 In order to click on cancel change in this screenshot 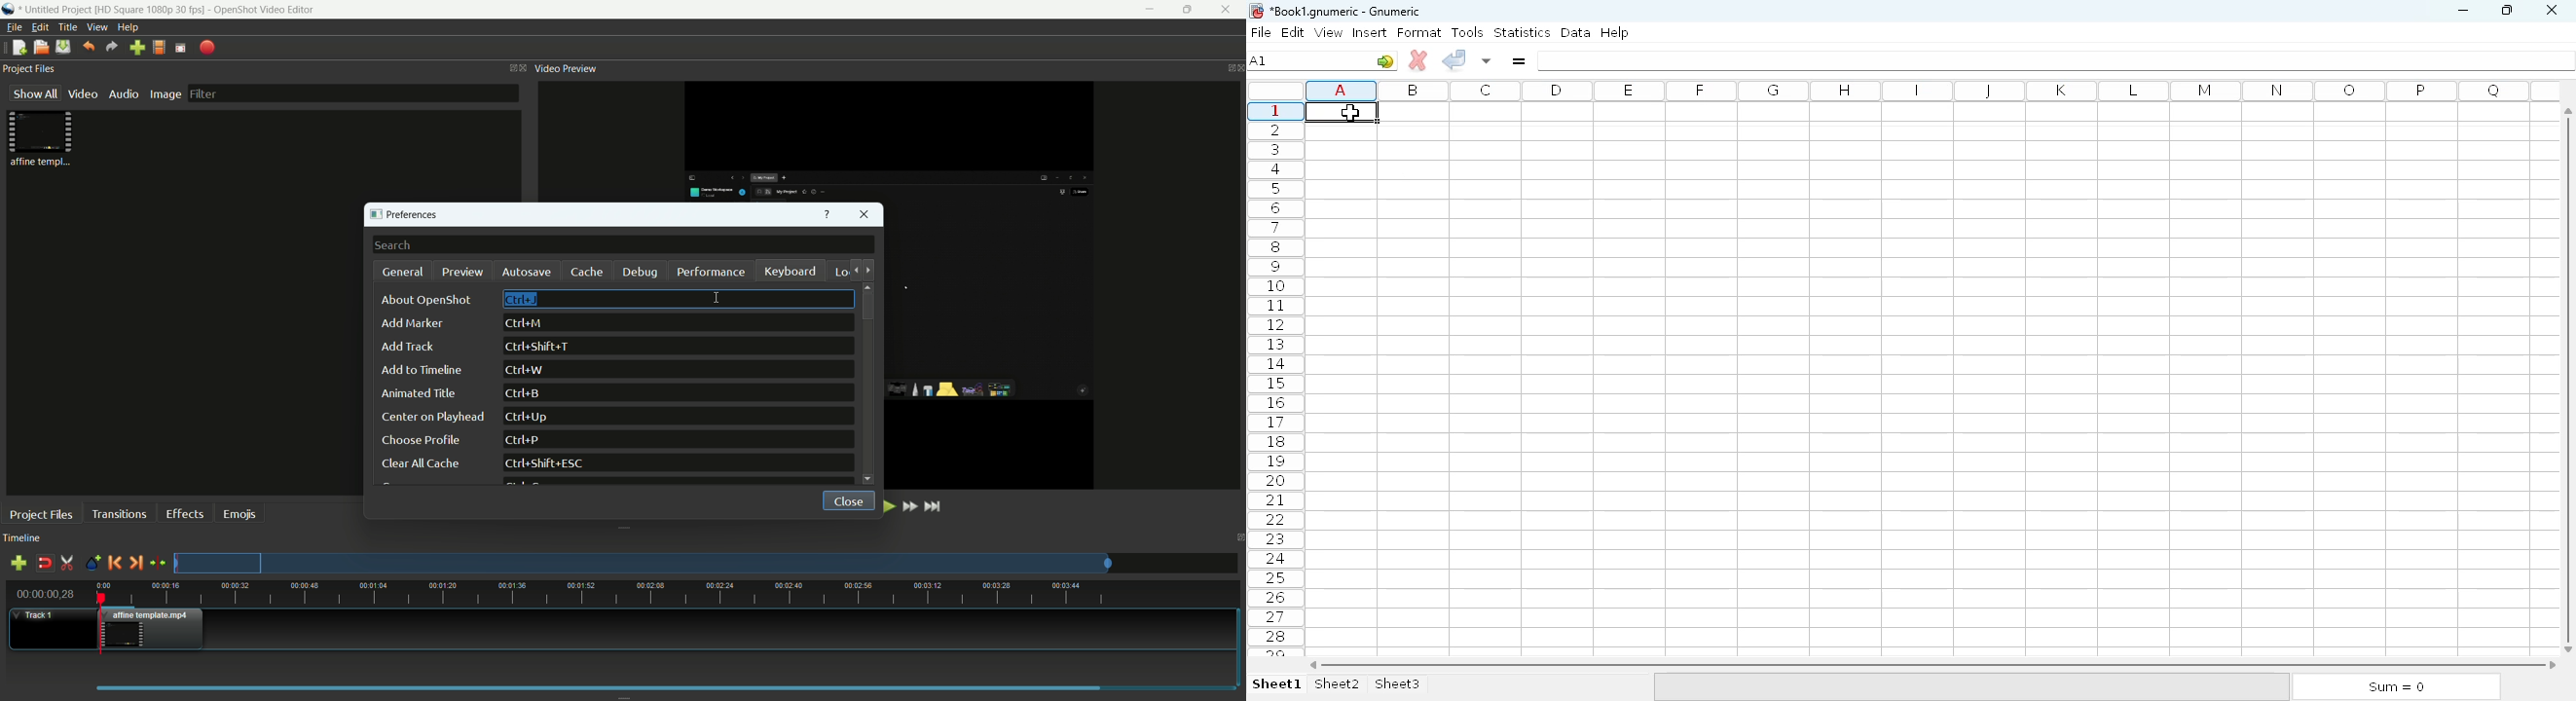, I will do `click(1418, 60)`.